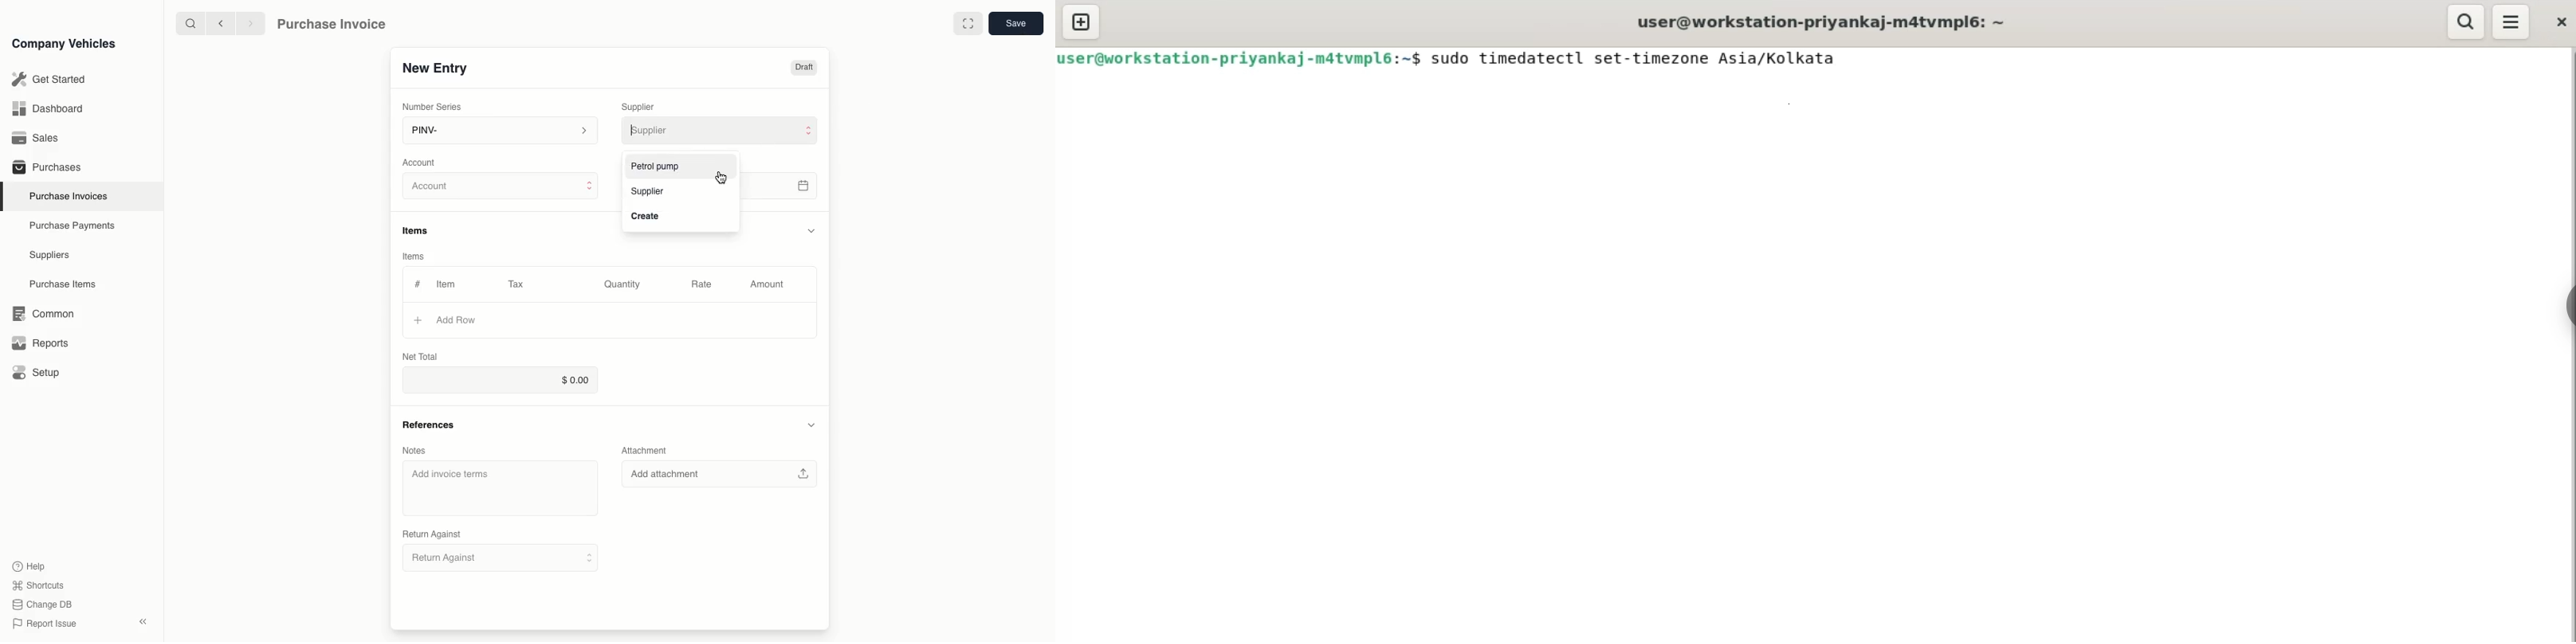  Describe the element at coordinates (771, 284) in the screenshot. I see `Amount` at that location.